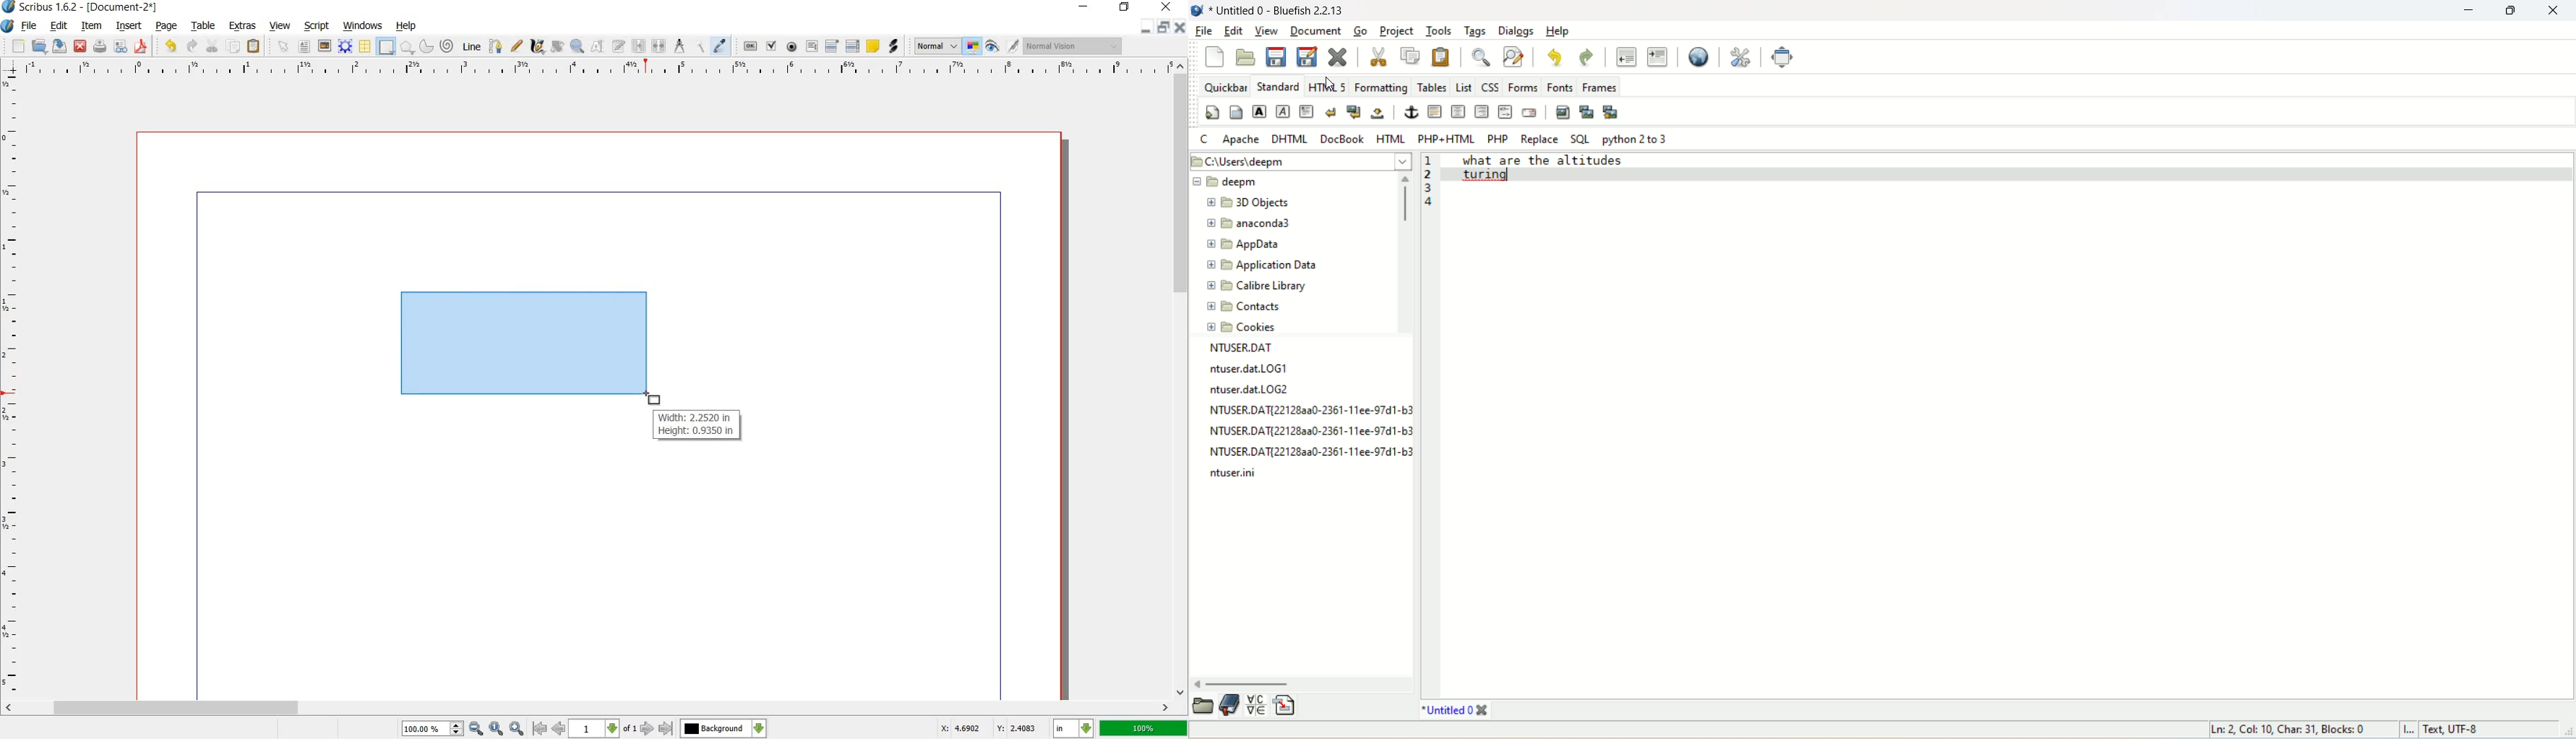  I want to click on zoom in, so click(517, 728).